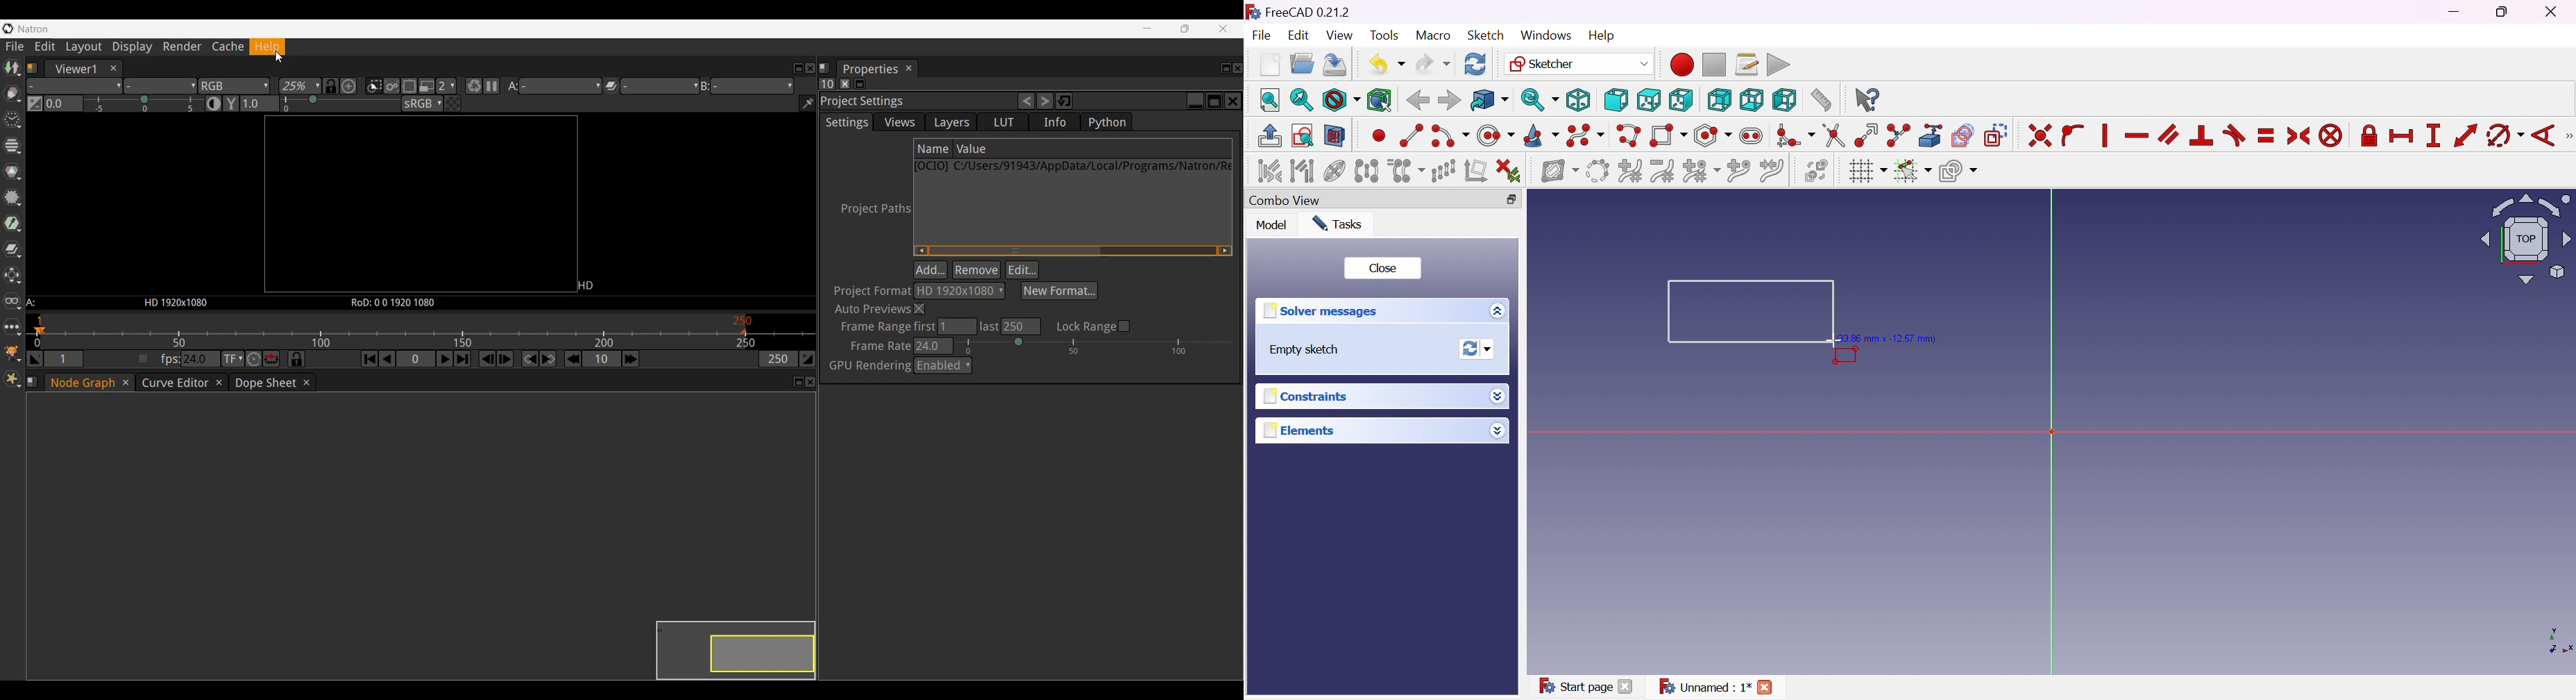 Image resolution: width=2576 pixels, height=700 pixels. What do you see at coordinates (1386, 64) in the screenshot?
I see `Undo` at bounding box center [1386, 64].